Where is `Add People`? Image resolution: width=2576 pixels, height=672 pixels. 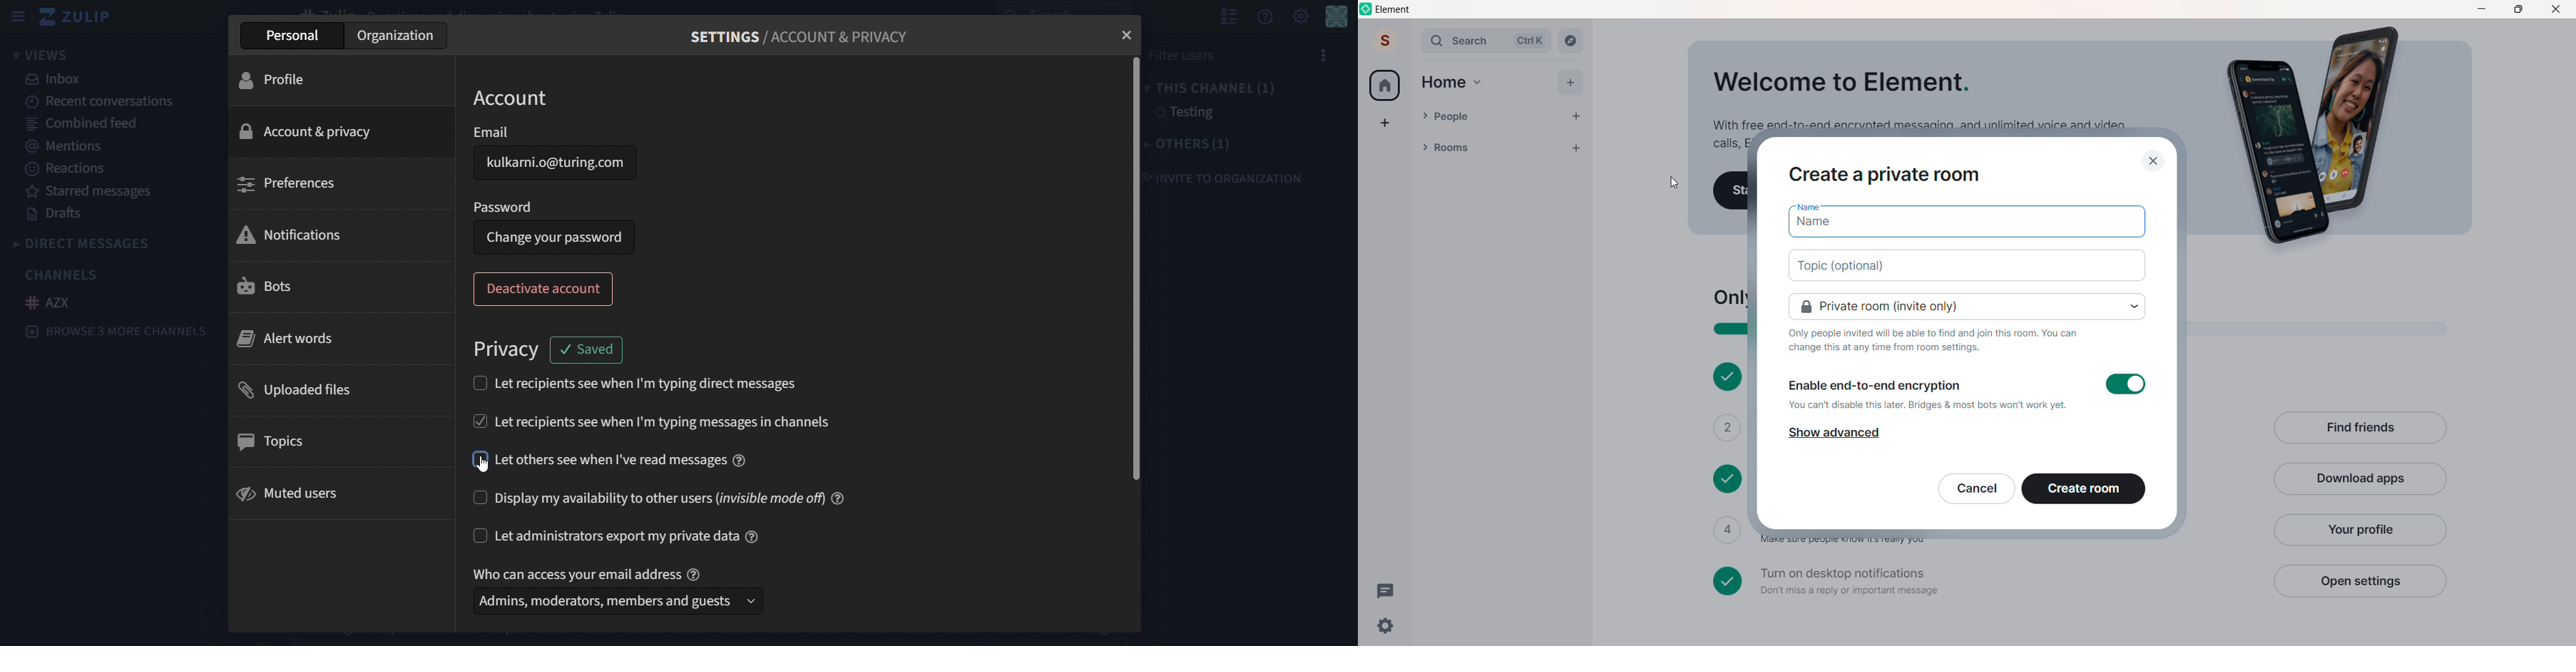
Add People is located at coordinates (1576, 117).